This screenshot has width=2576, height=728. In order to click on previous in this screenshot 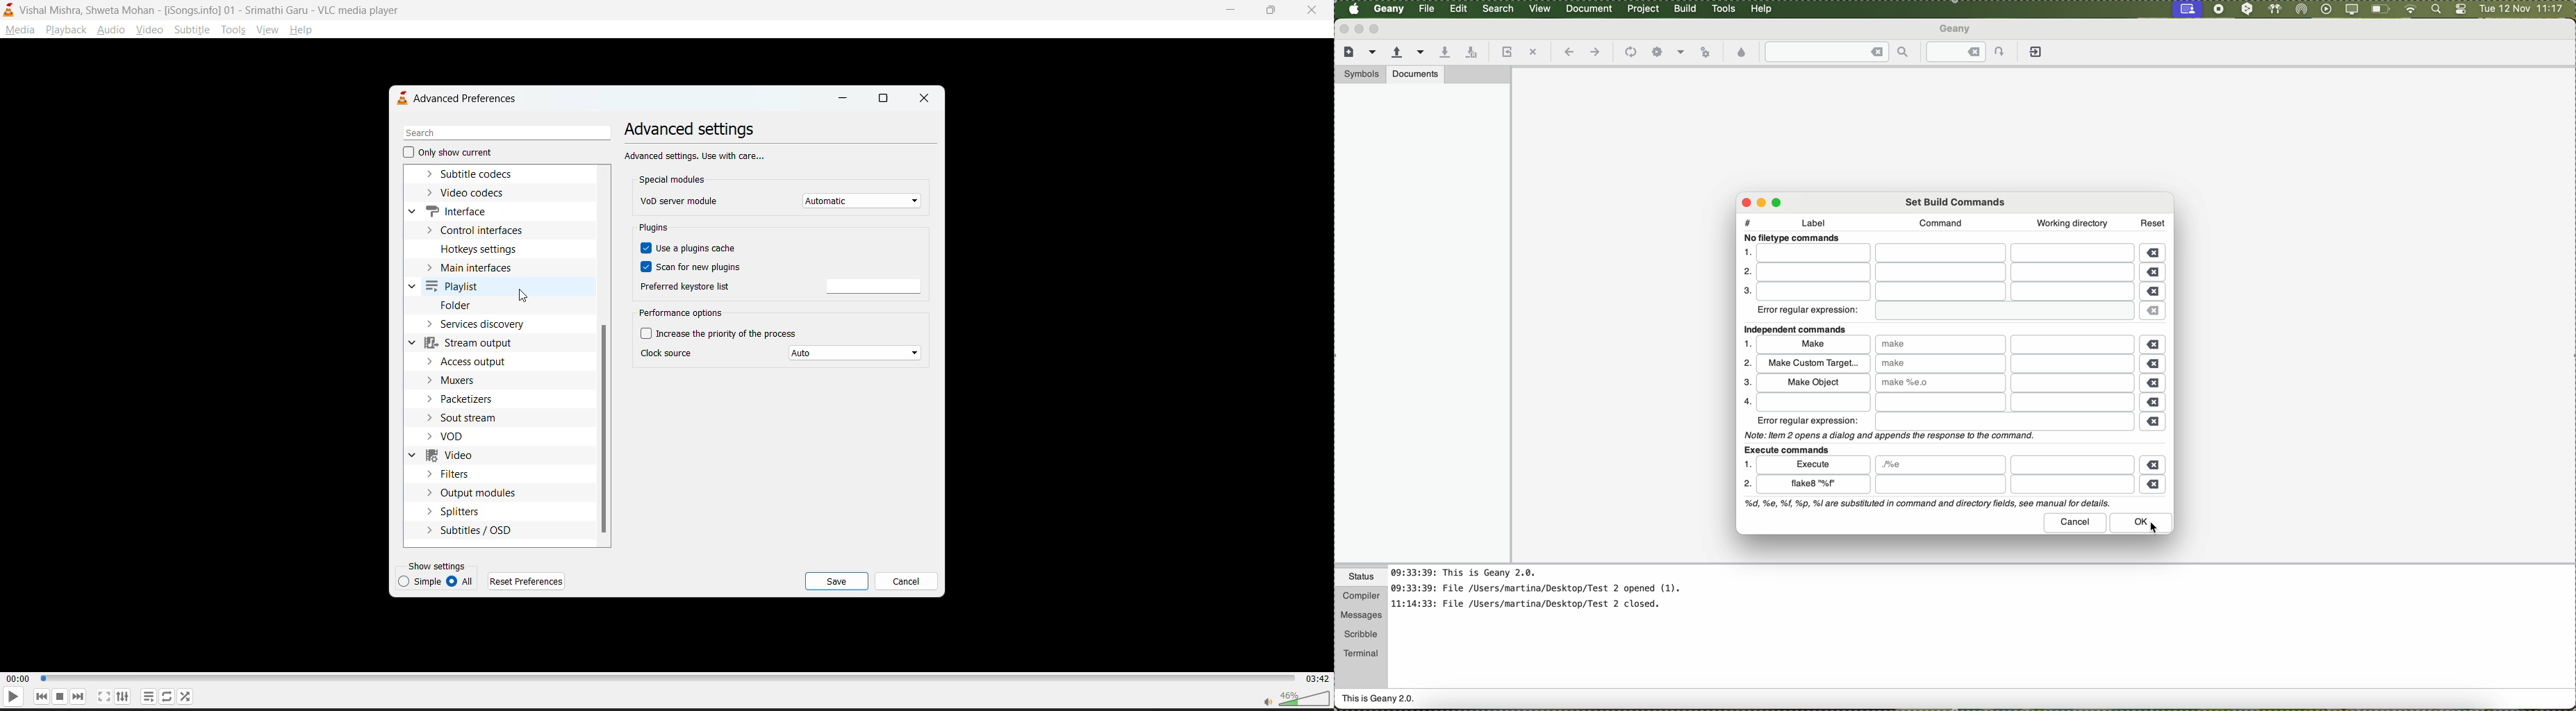, I will do `click(42, 696)`.